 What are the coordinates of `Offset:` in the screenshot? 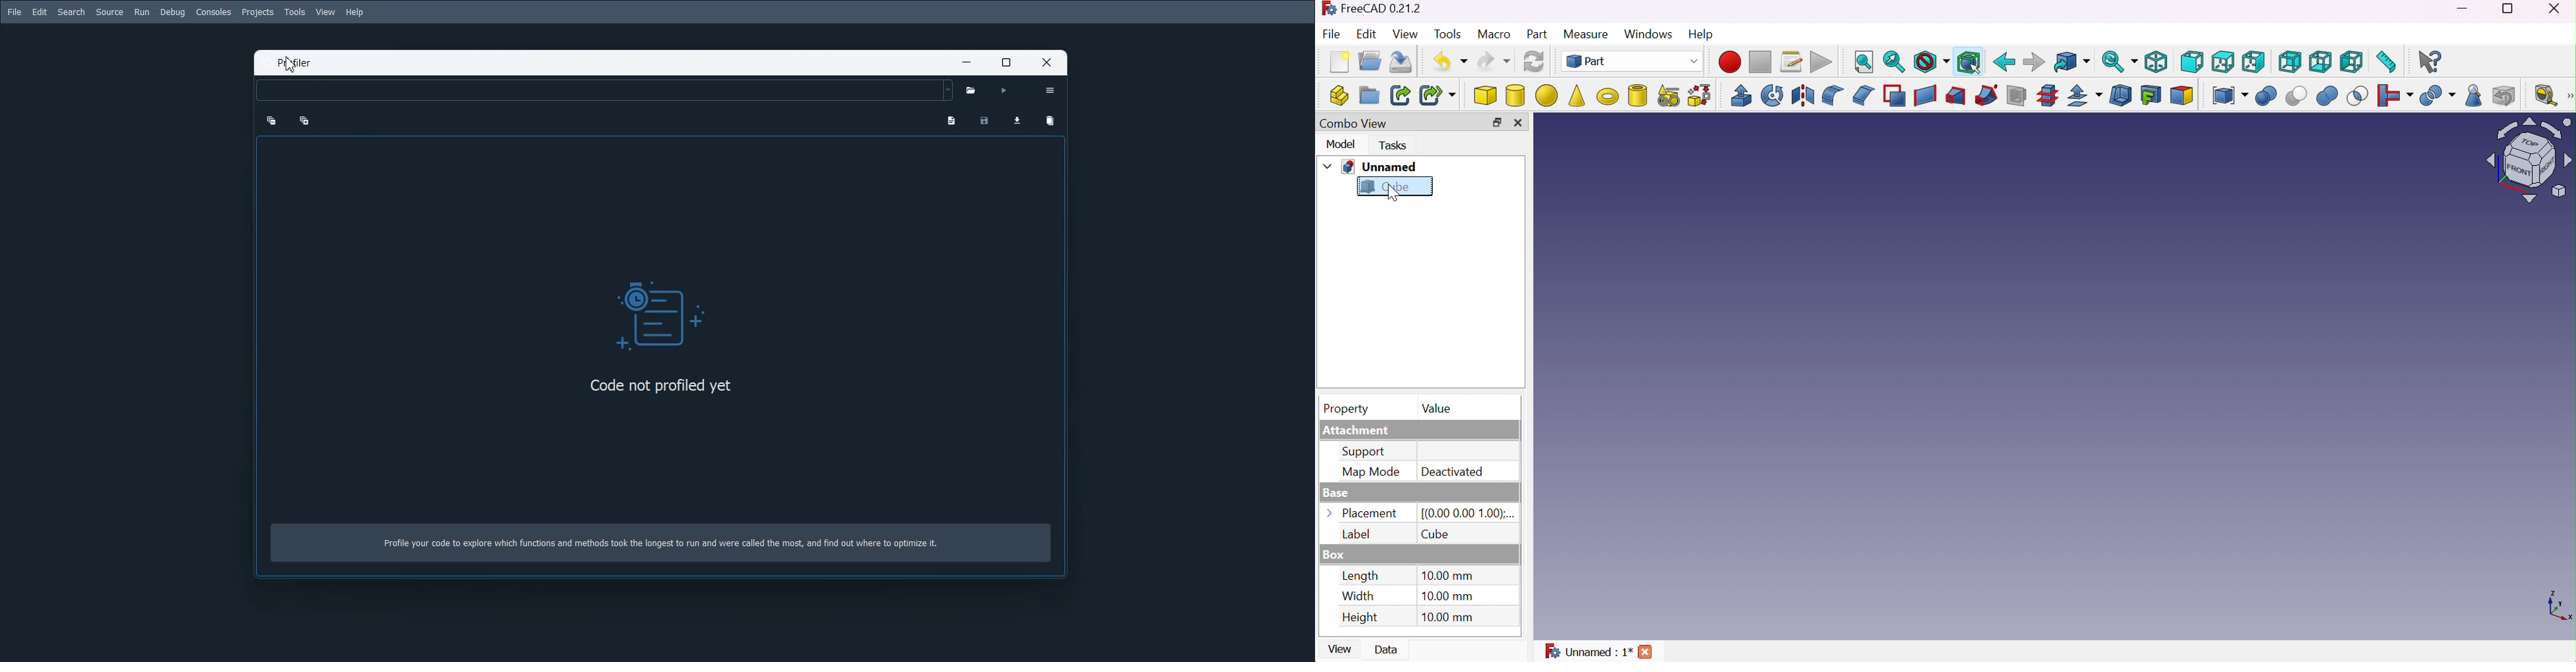 It's located at (2086, 97).